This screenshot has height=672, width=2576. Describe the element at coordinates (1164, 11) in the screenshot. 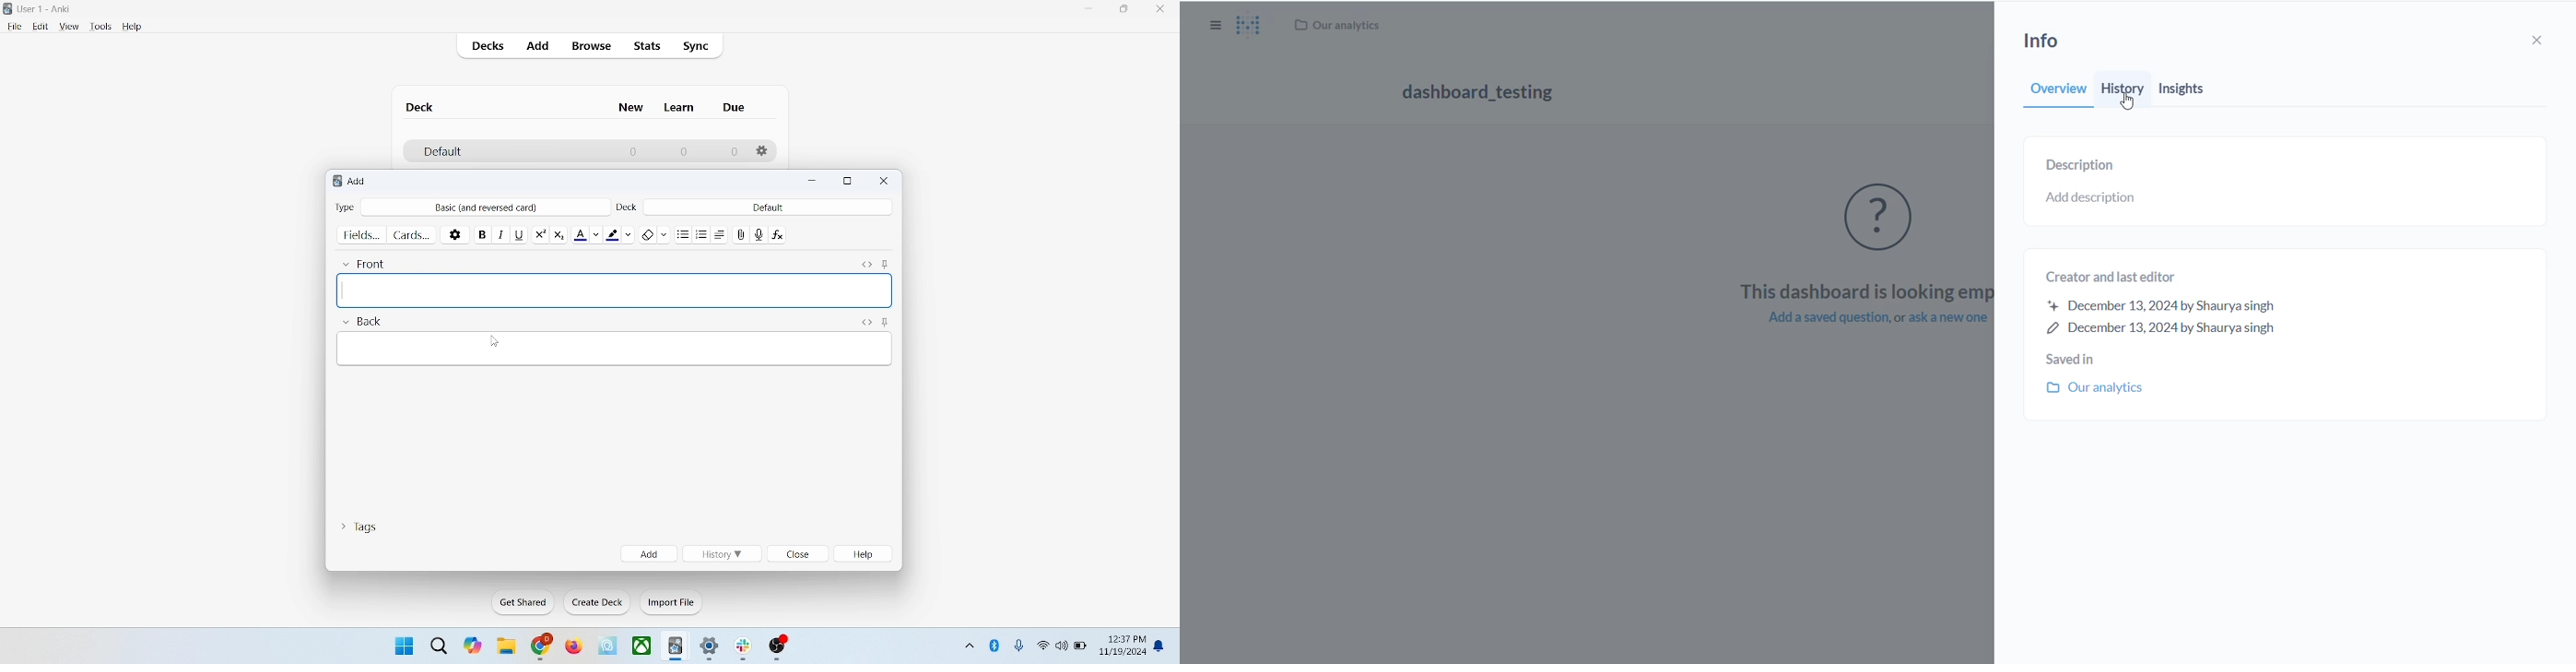

I see `close` at that location.